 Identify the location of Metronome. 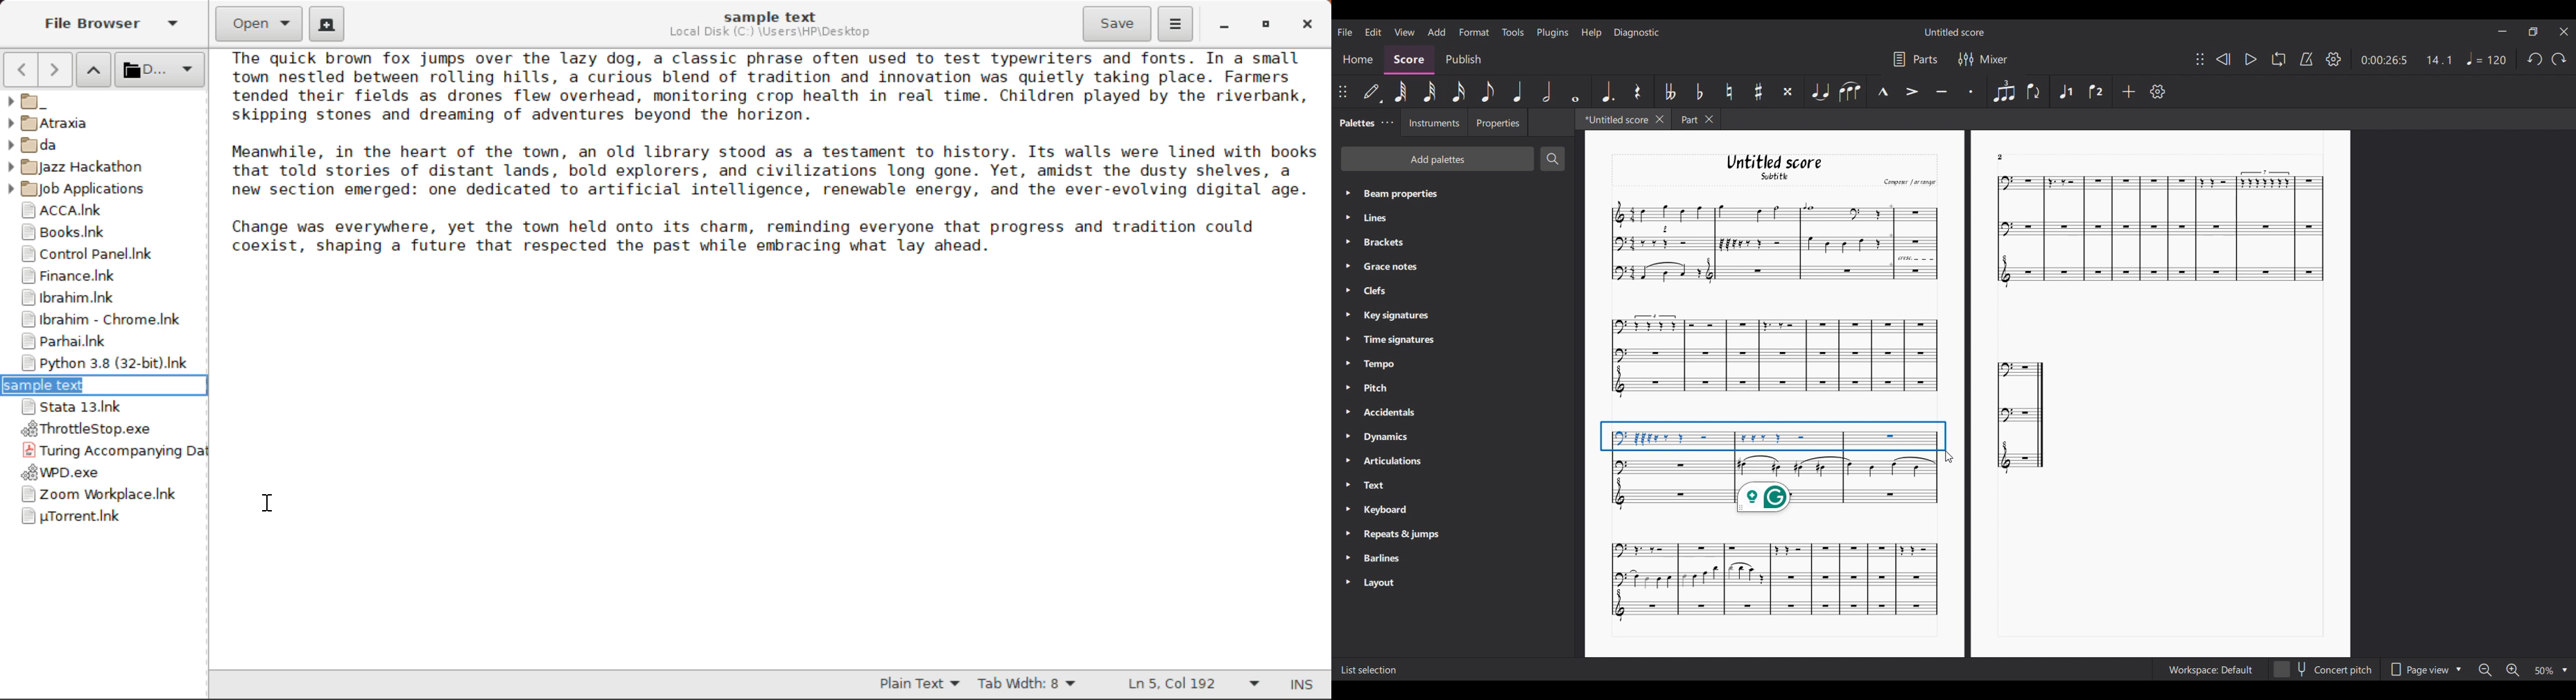
(2307, 59).